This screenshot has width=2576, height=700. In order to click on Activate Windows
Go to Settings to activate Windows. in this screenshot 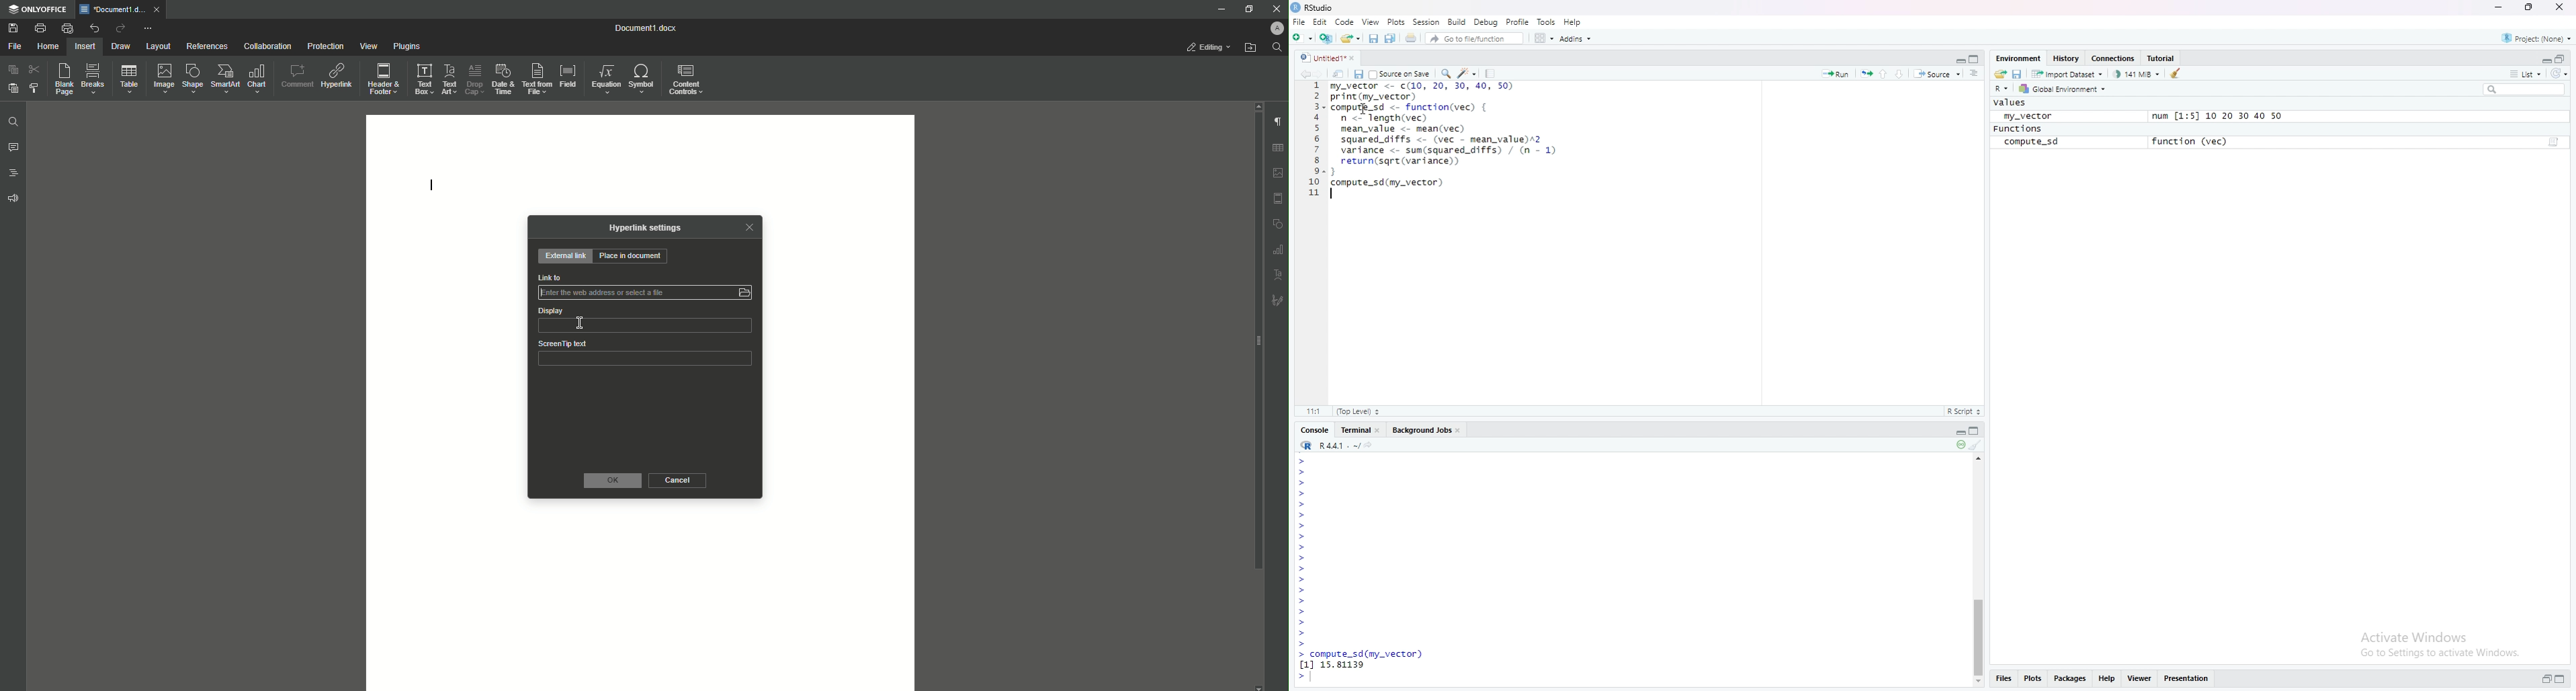, I will do `click(2442, 643)`.